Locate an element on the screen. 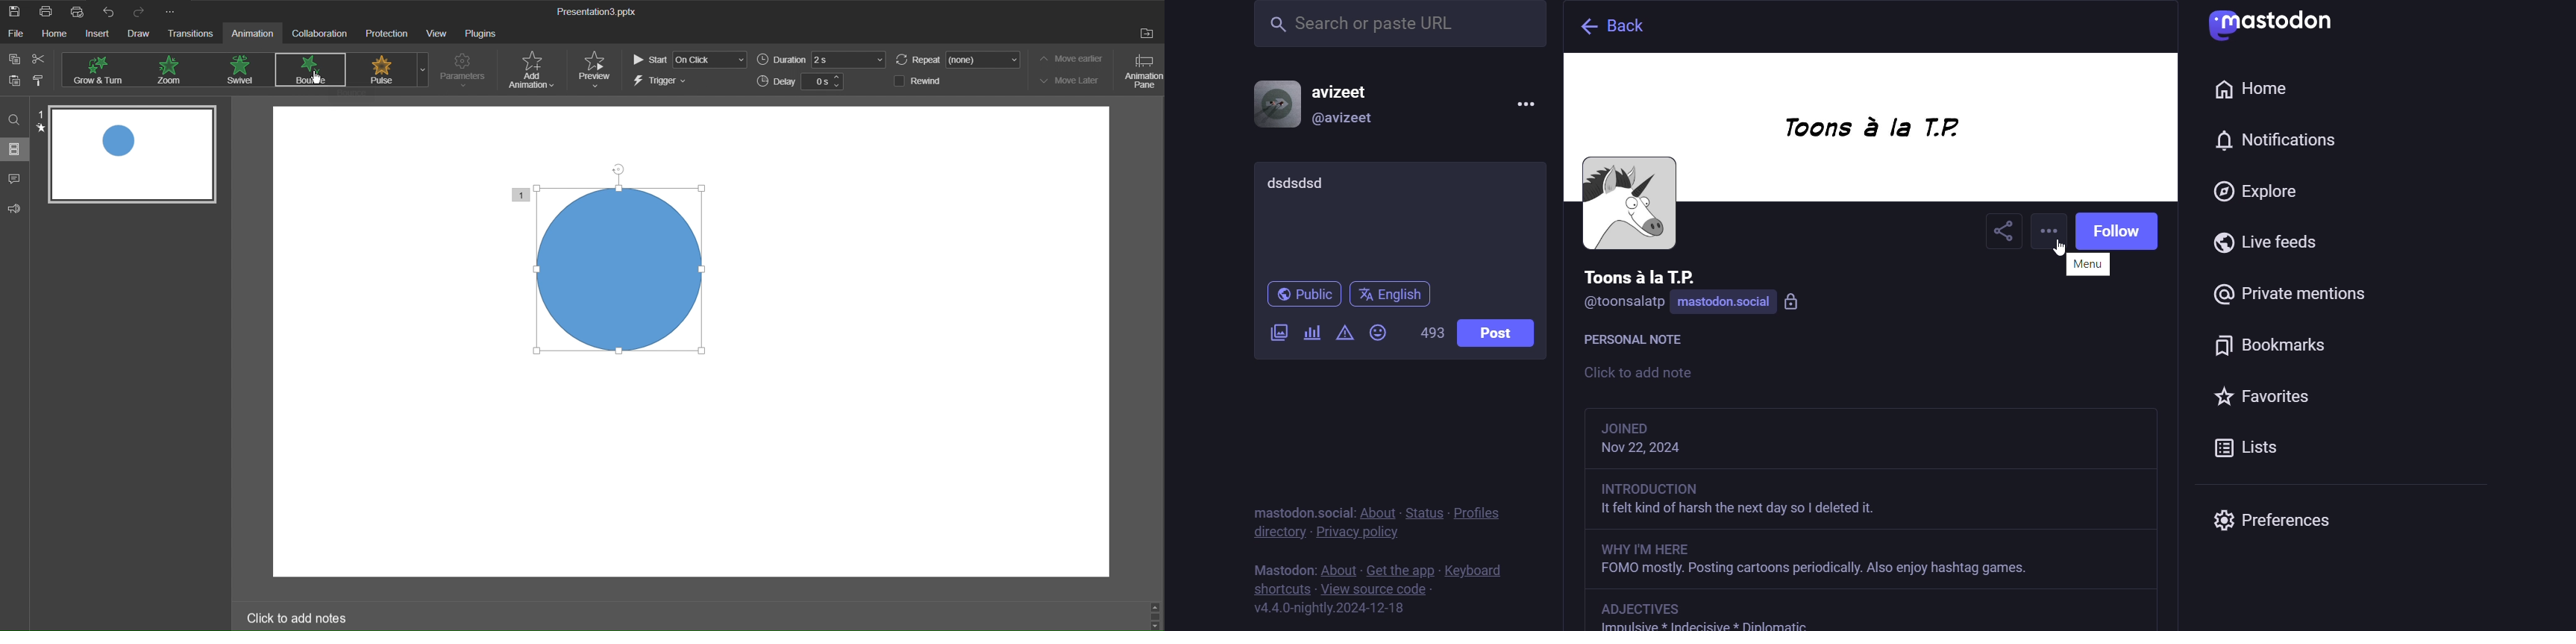  Protection is located at coordinates (386, 34).